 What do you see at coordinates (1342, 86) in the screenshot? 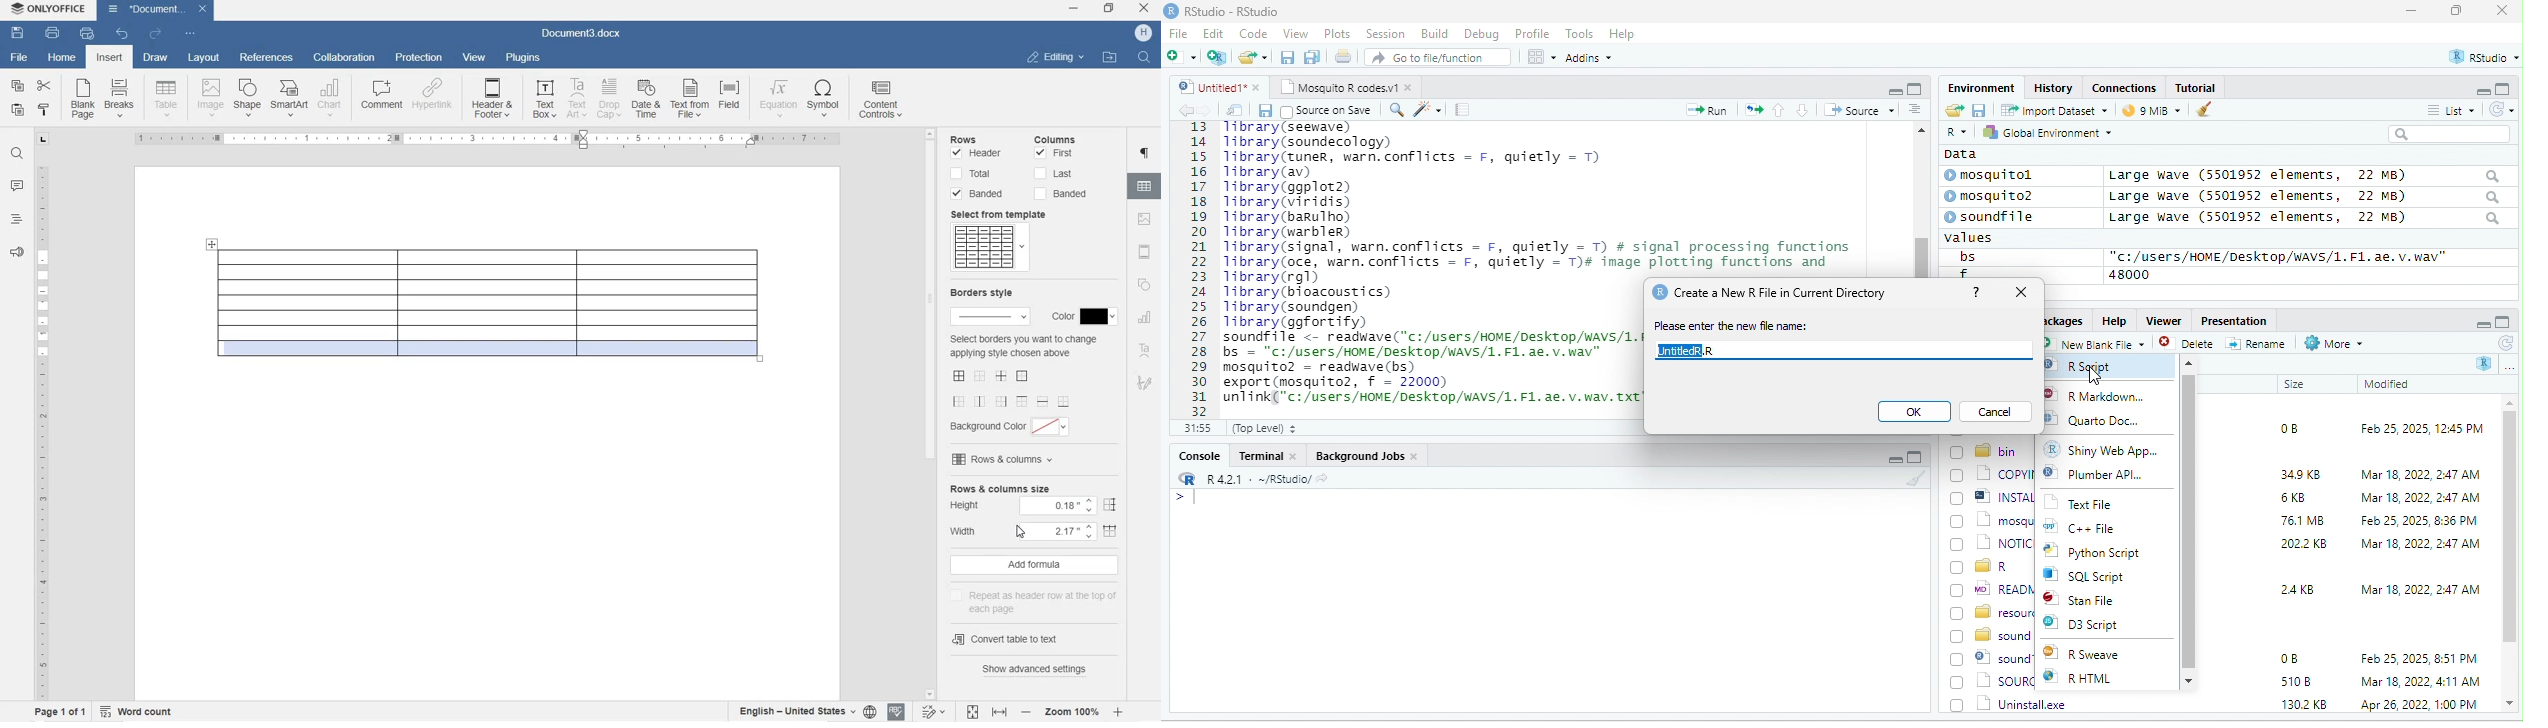
I see `‘Mosquito R codes.vi` at bounding box center [1342, 86].